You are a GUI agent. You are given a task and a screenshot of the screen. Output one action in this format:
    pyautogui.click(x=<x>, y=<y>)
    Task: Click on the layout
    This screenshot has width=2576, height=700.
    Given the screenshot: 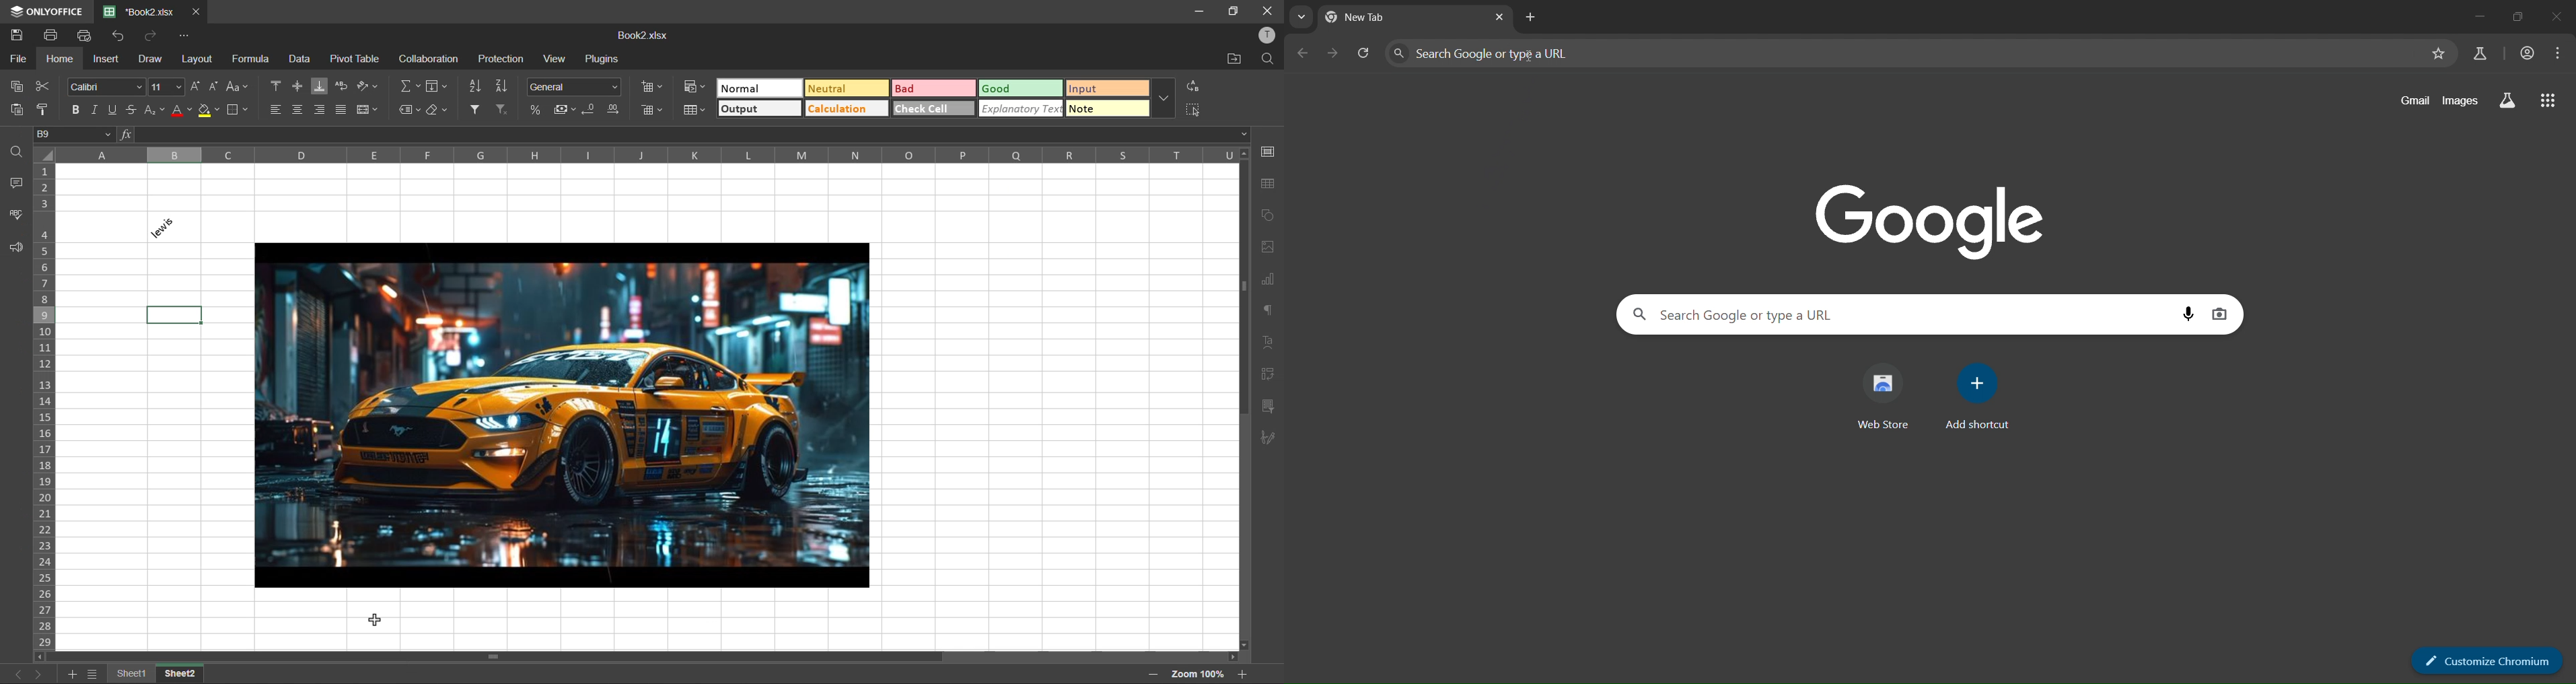 What is the action you would take?
    pyautogui.click(x=197, y=58)
    